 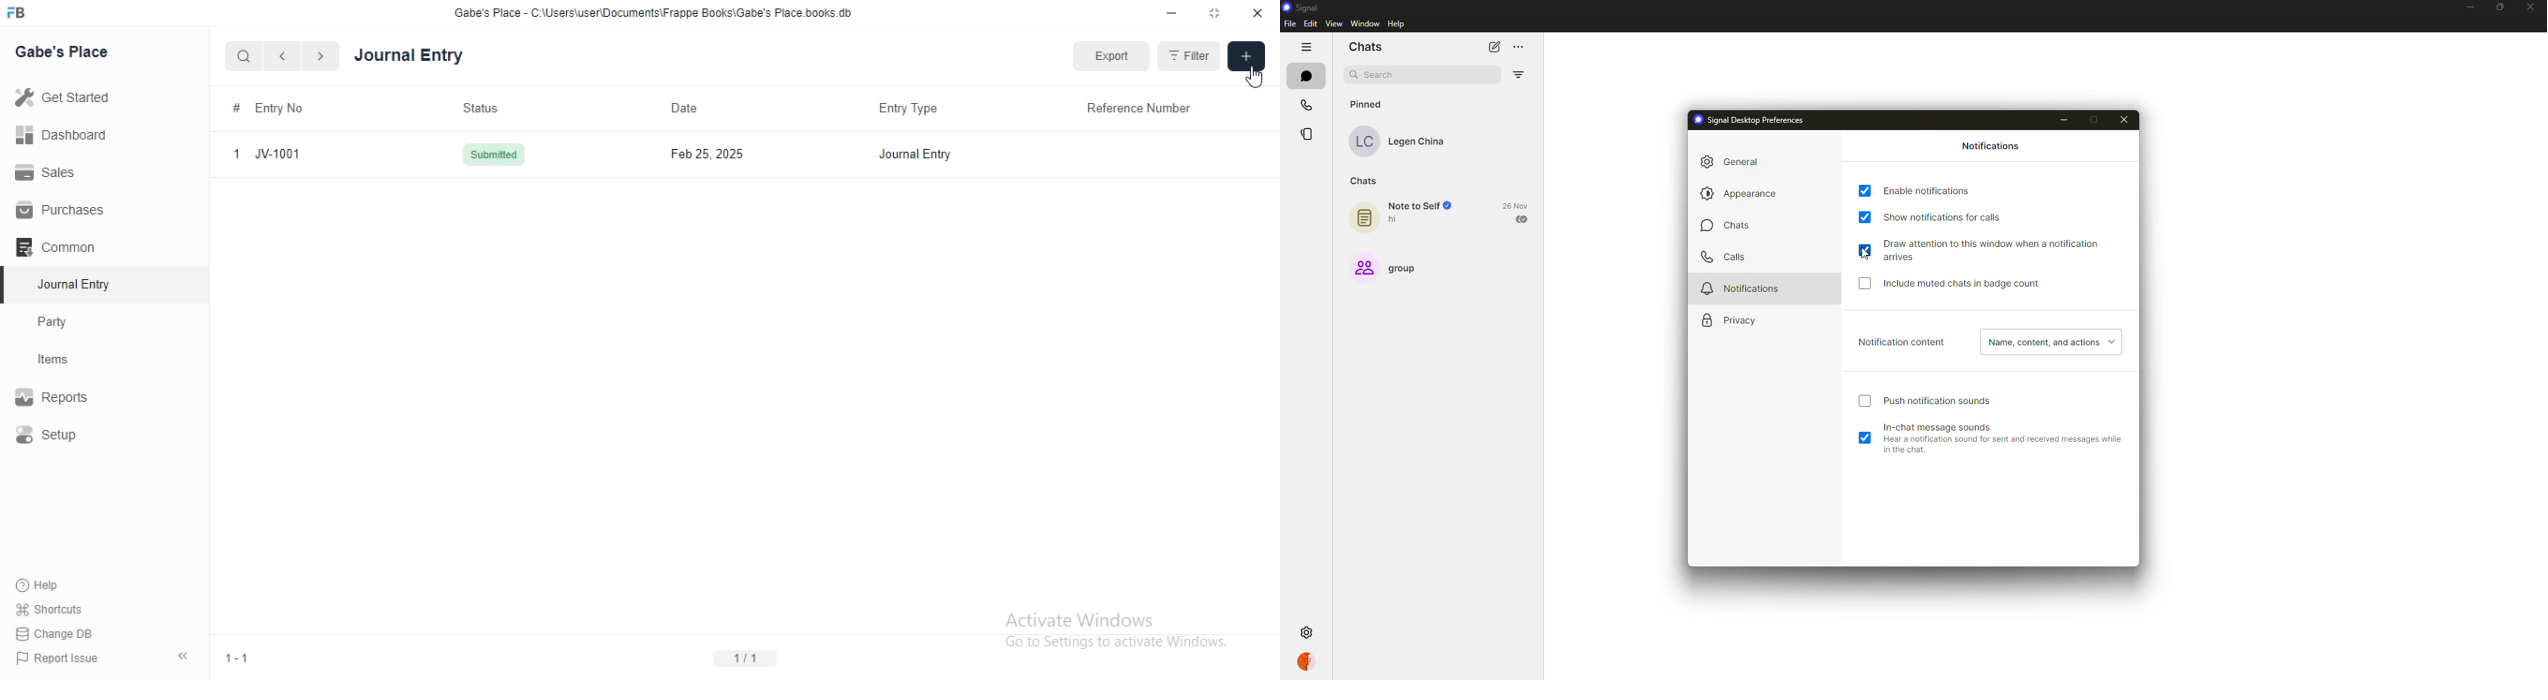 What do you see at coordinates (1518, 205) in the screenshot?
I see `date` at bounding box center [1518, 205].